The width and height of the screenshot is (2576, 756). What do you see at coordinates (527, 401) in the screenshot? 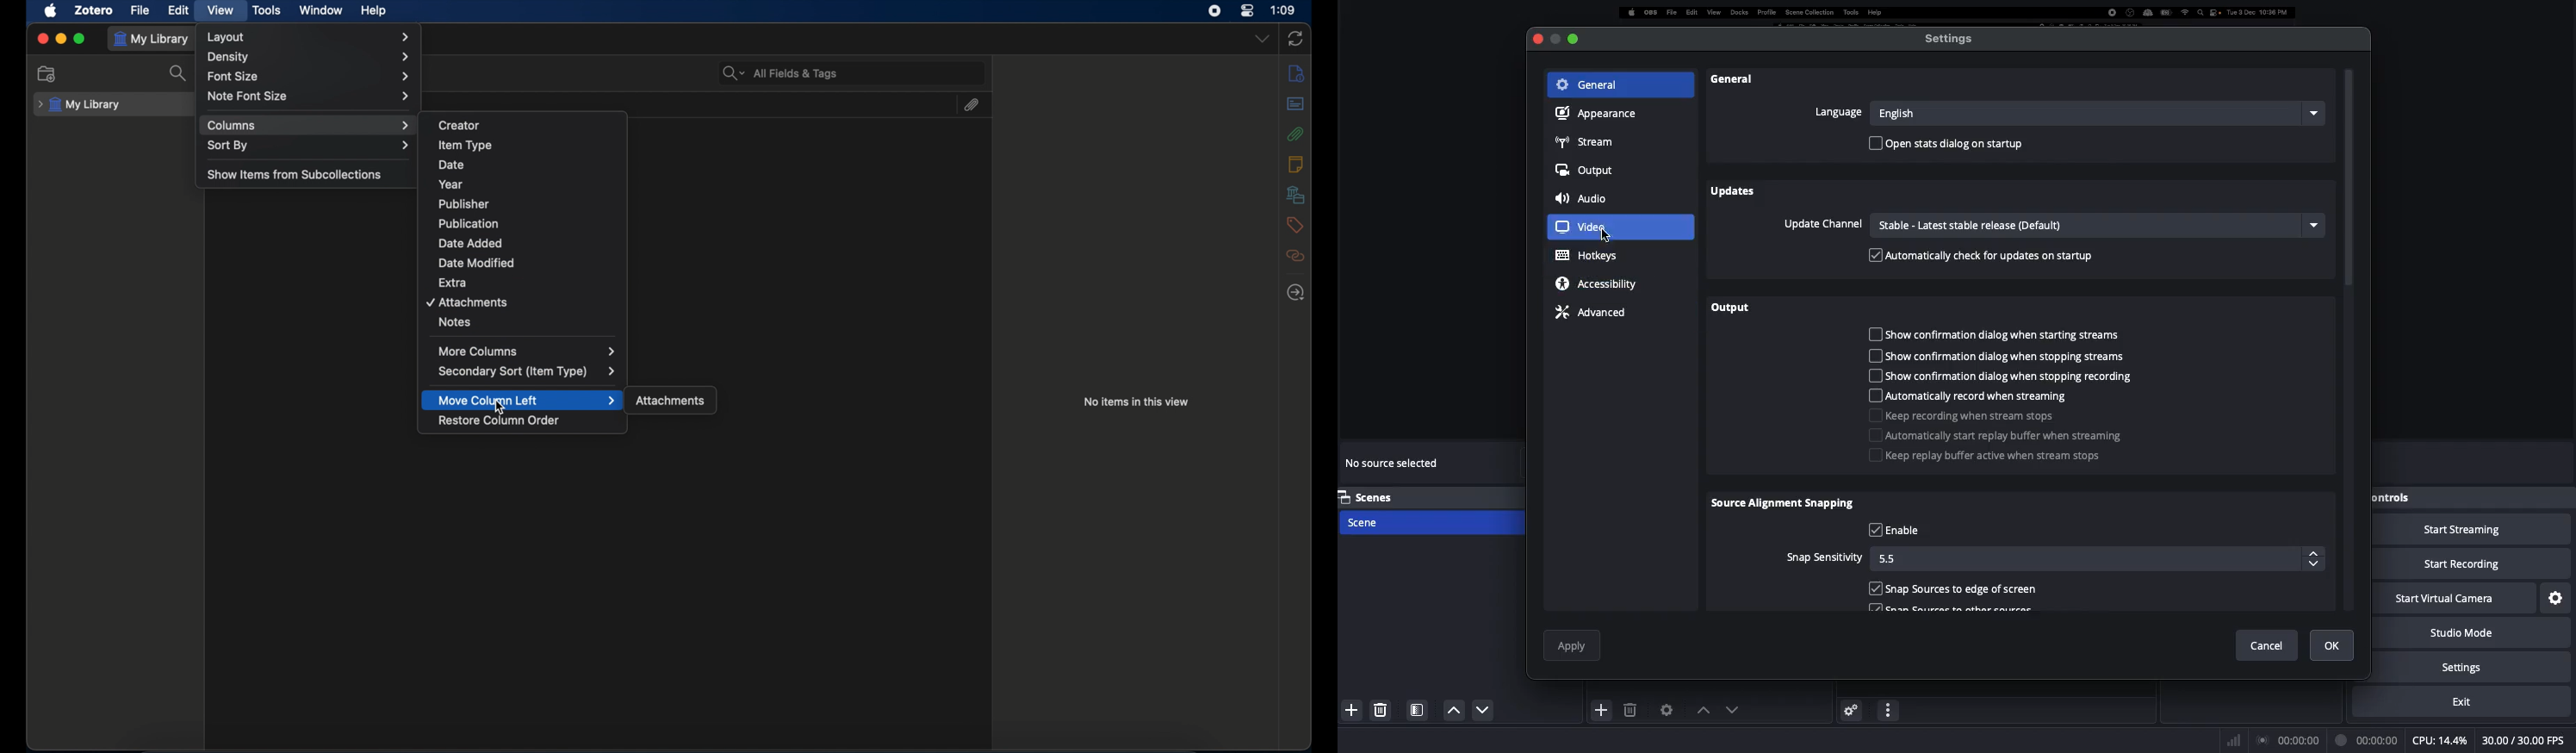
I see `move column left` at bounding box center [527, 401].